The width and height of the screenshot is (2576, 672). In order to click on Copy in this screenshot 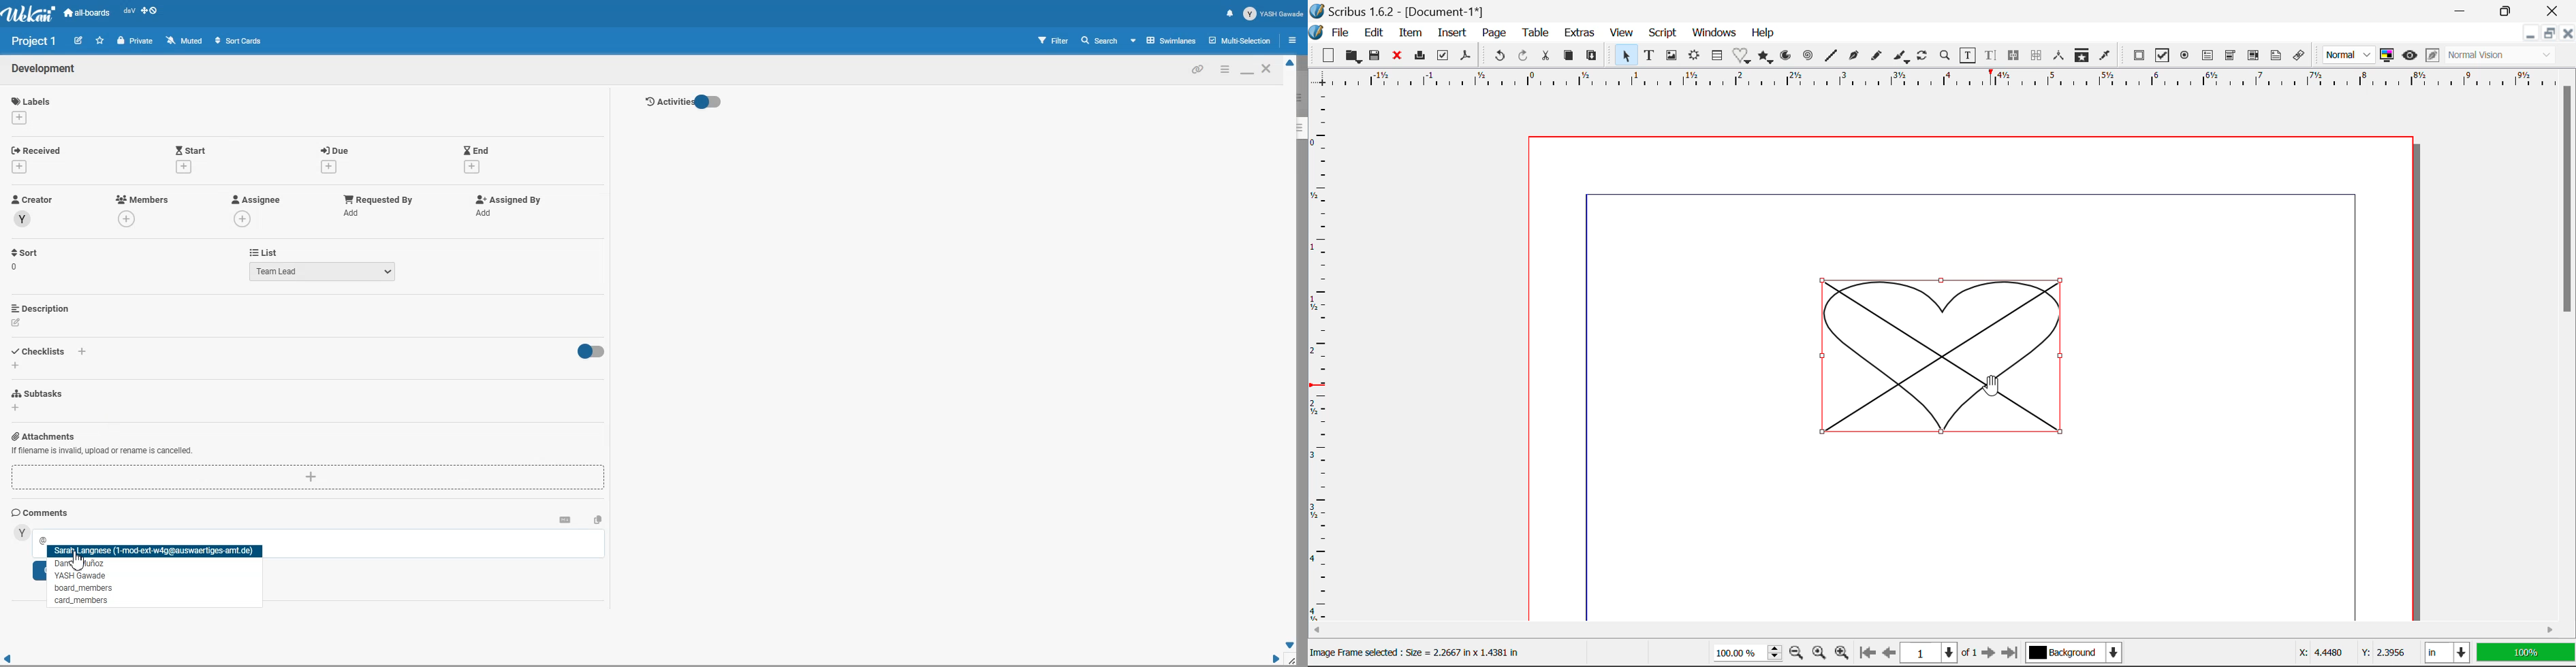, I will do `click(1568, 56)`.